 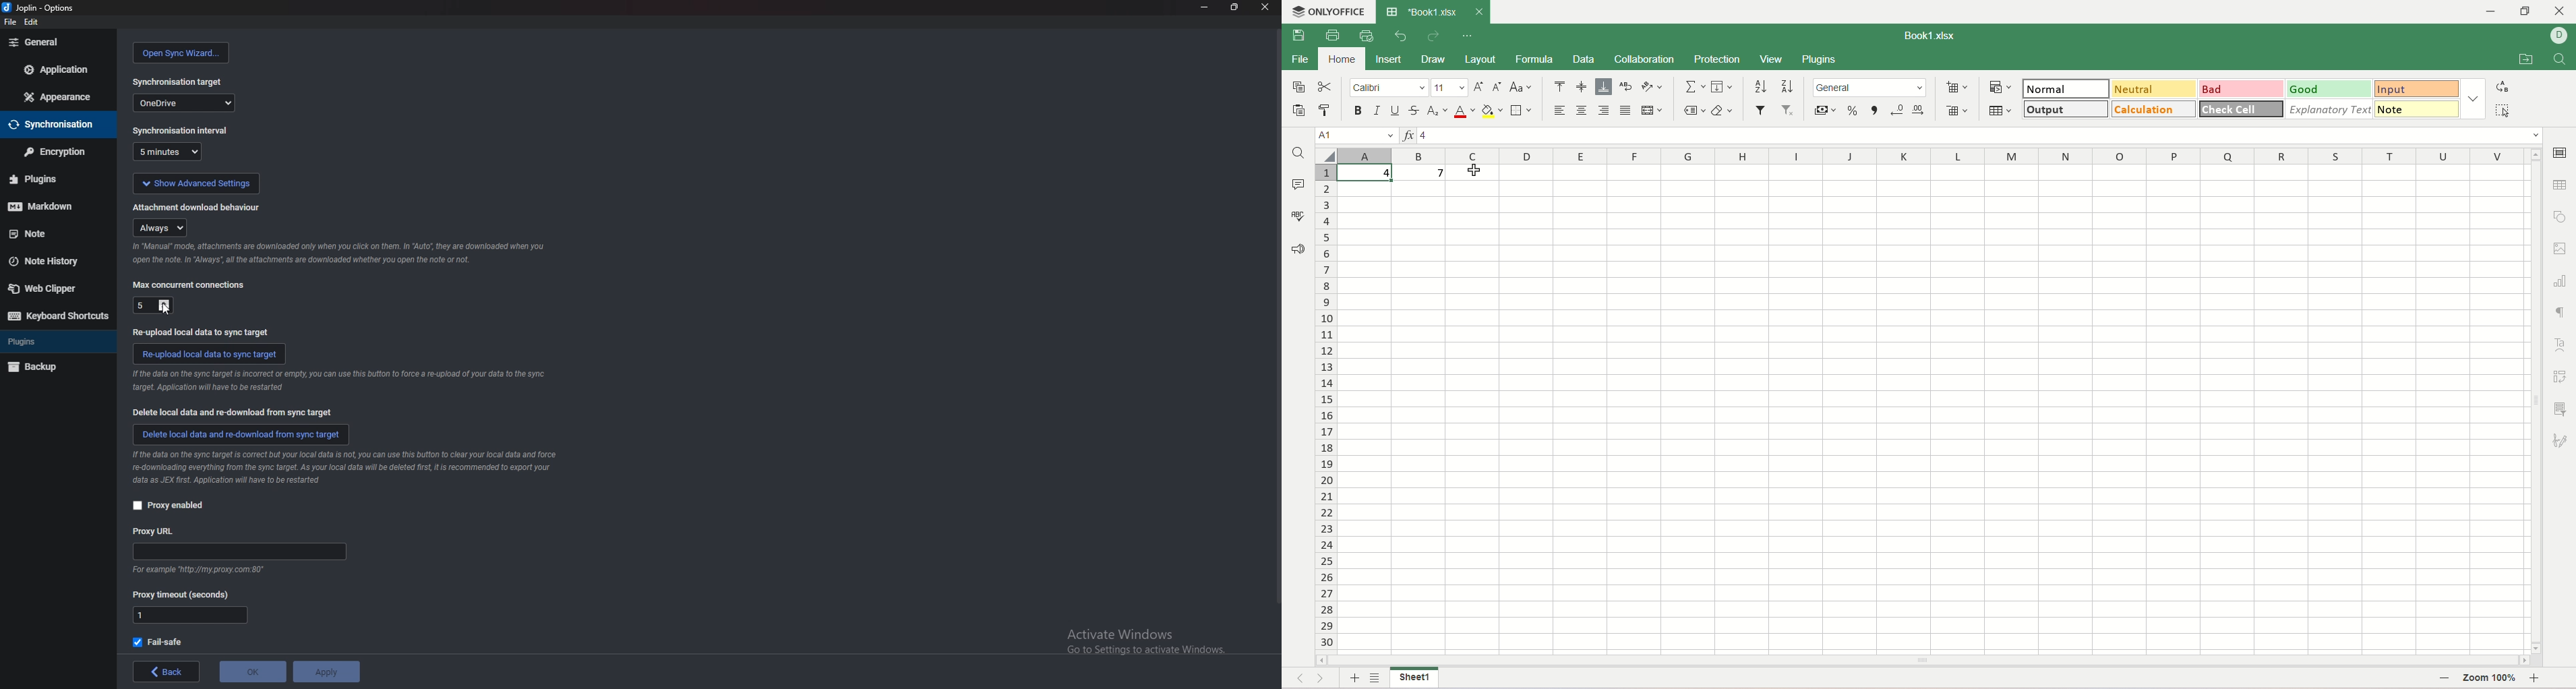 What do you see at coordinates (1328, 111) in the screenshot?
I see `paste` at bounding box center [1328, 111].